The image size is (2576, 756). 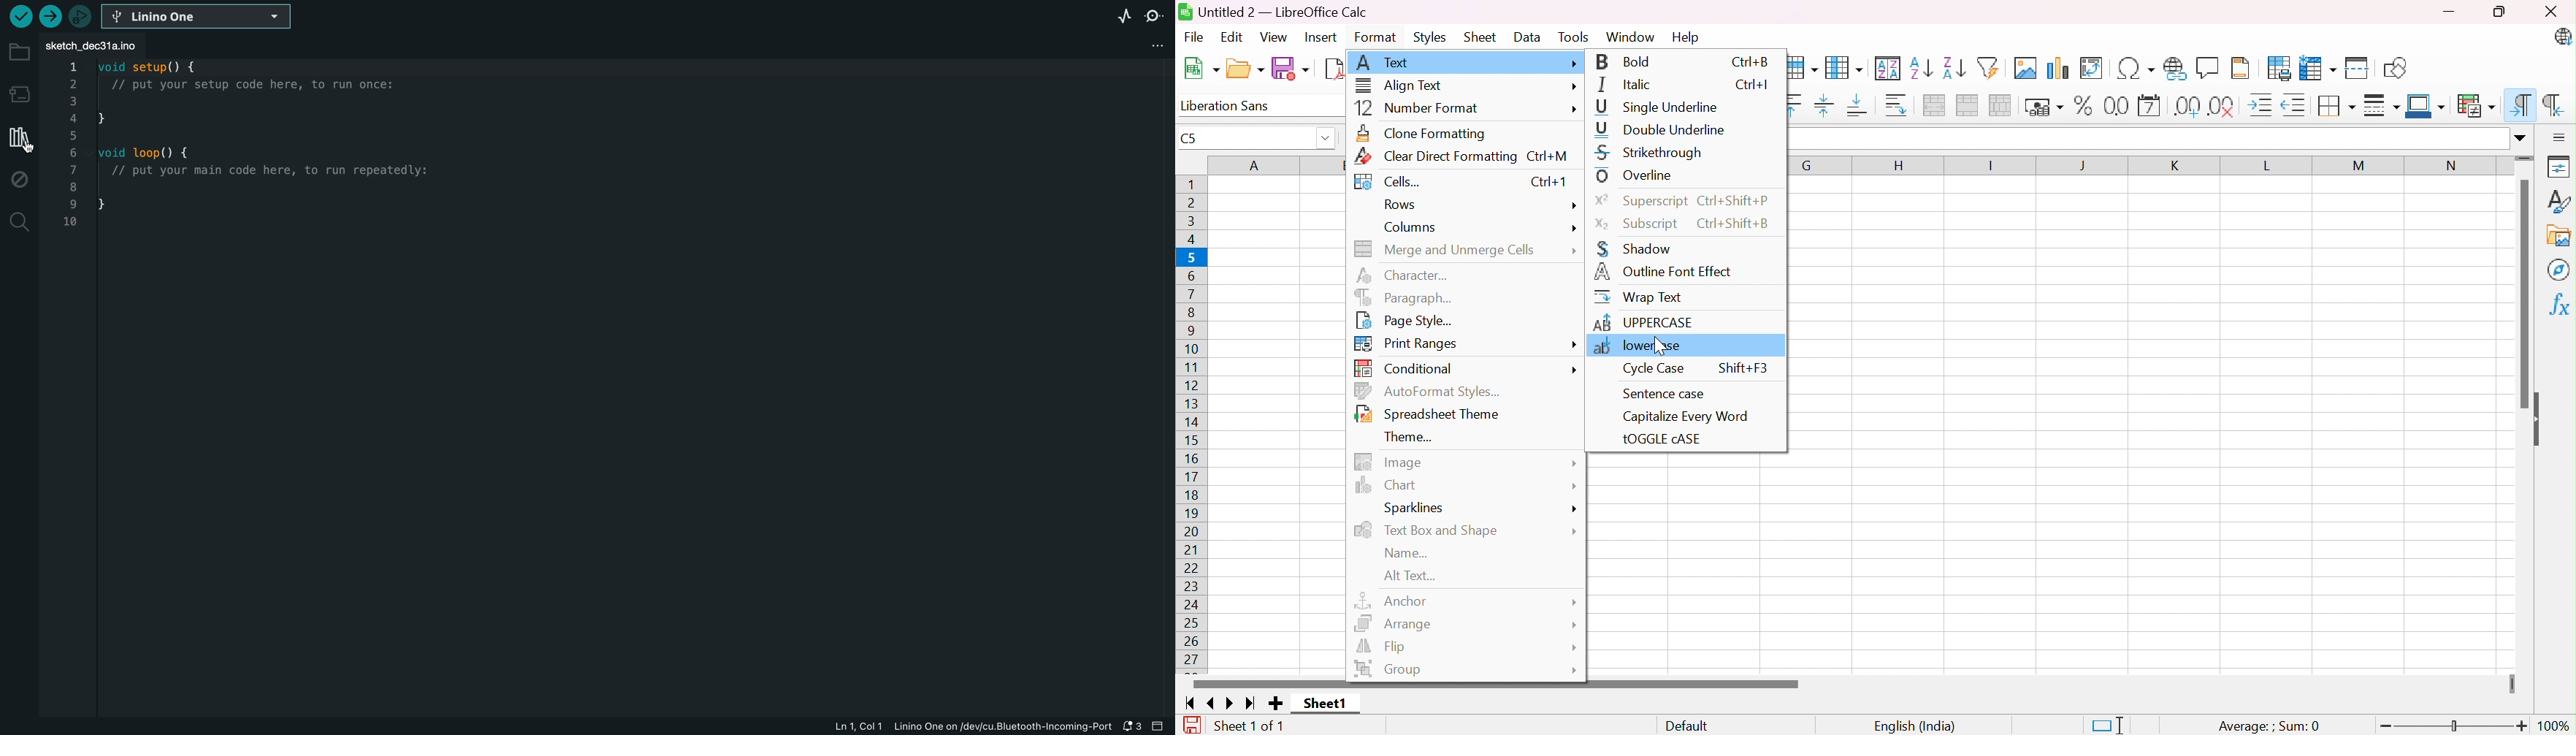 I want to click on Open, so click(x=1245, y=69).